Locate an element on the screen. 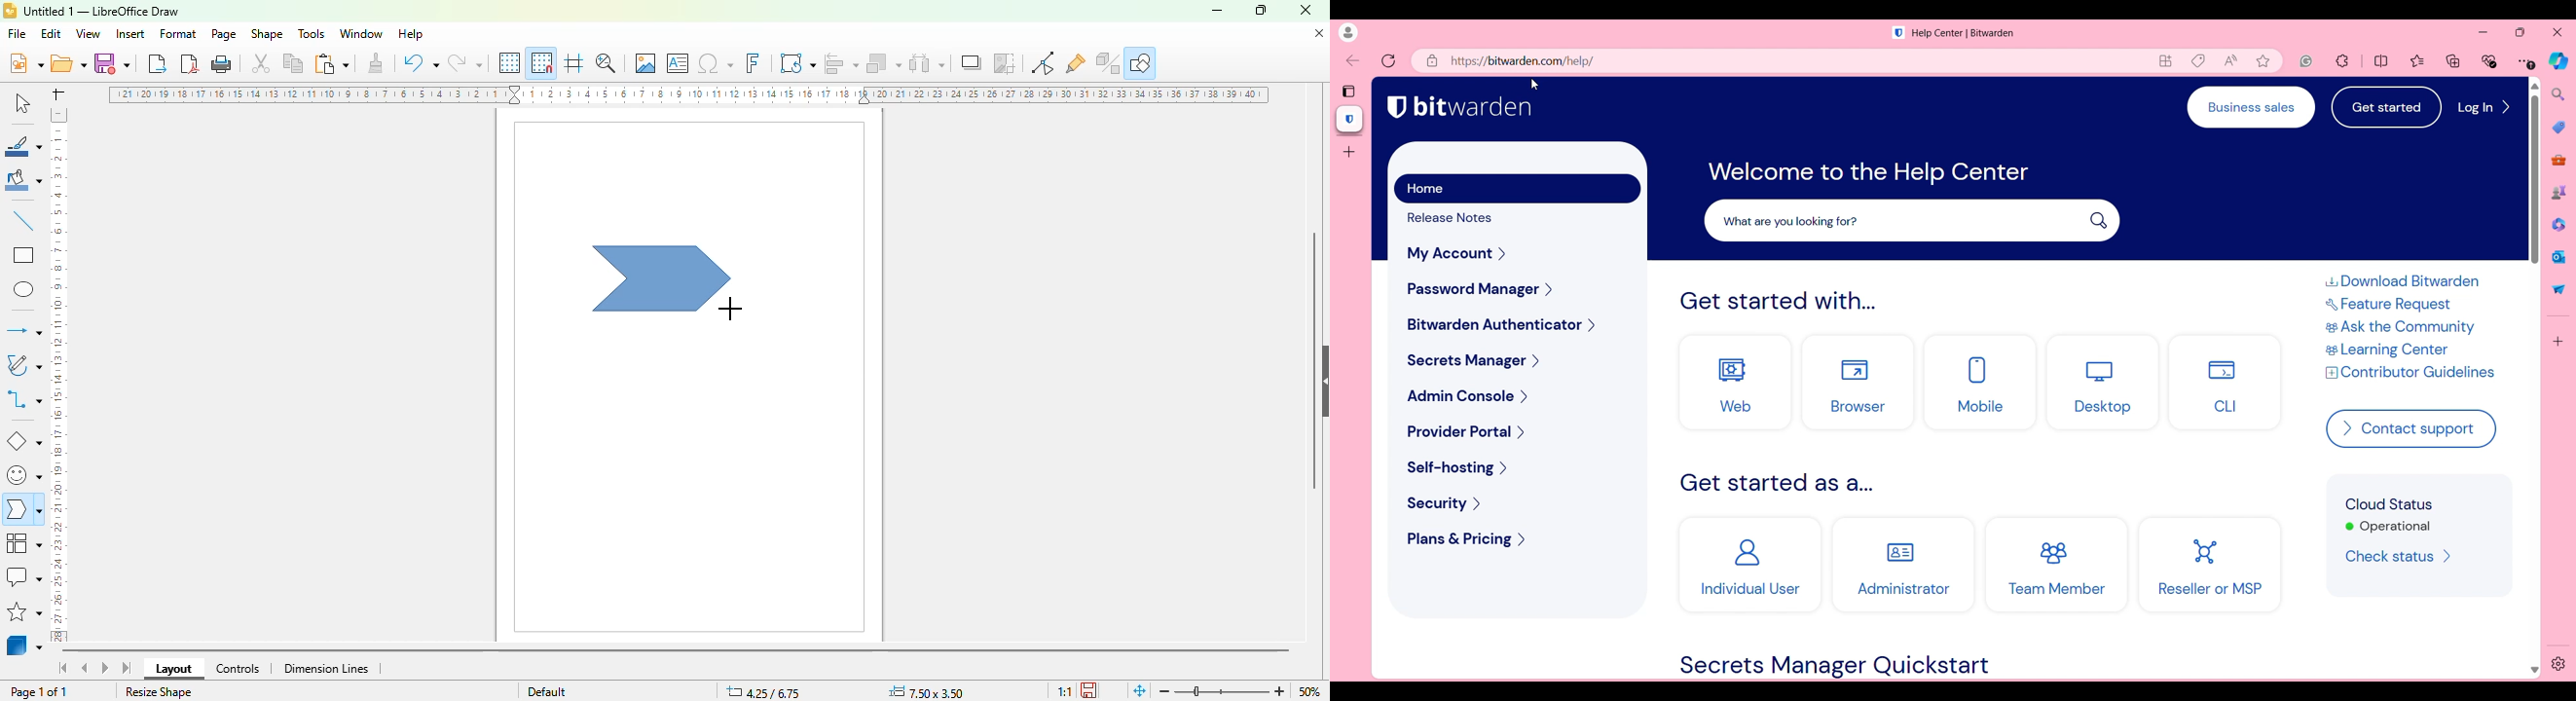 The image size is (2576, 728). toggle extrusion is located at coordinates (1108, 63).